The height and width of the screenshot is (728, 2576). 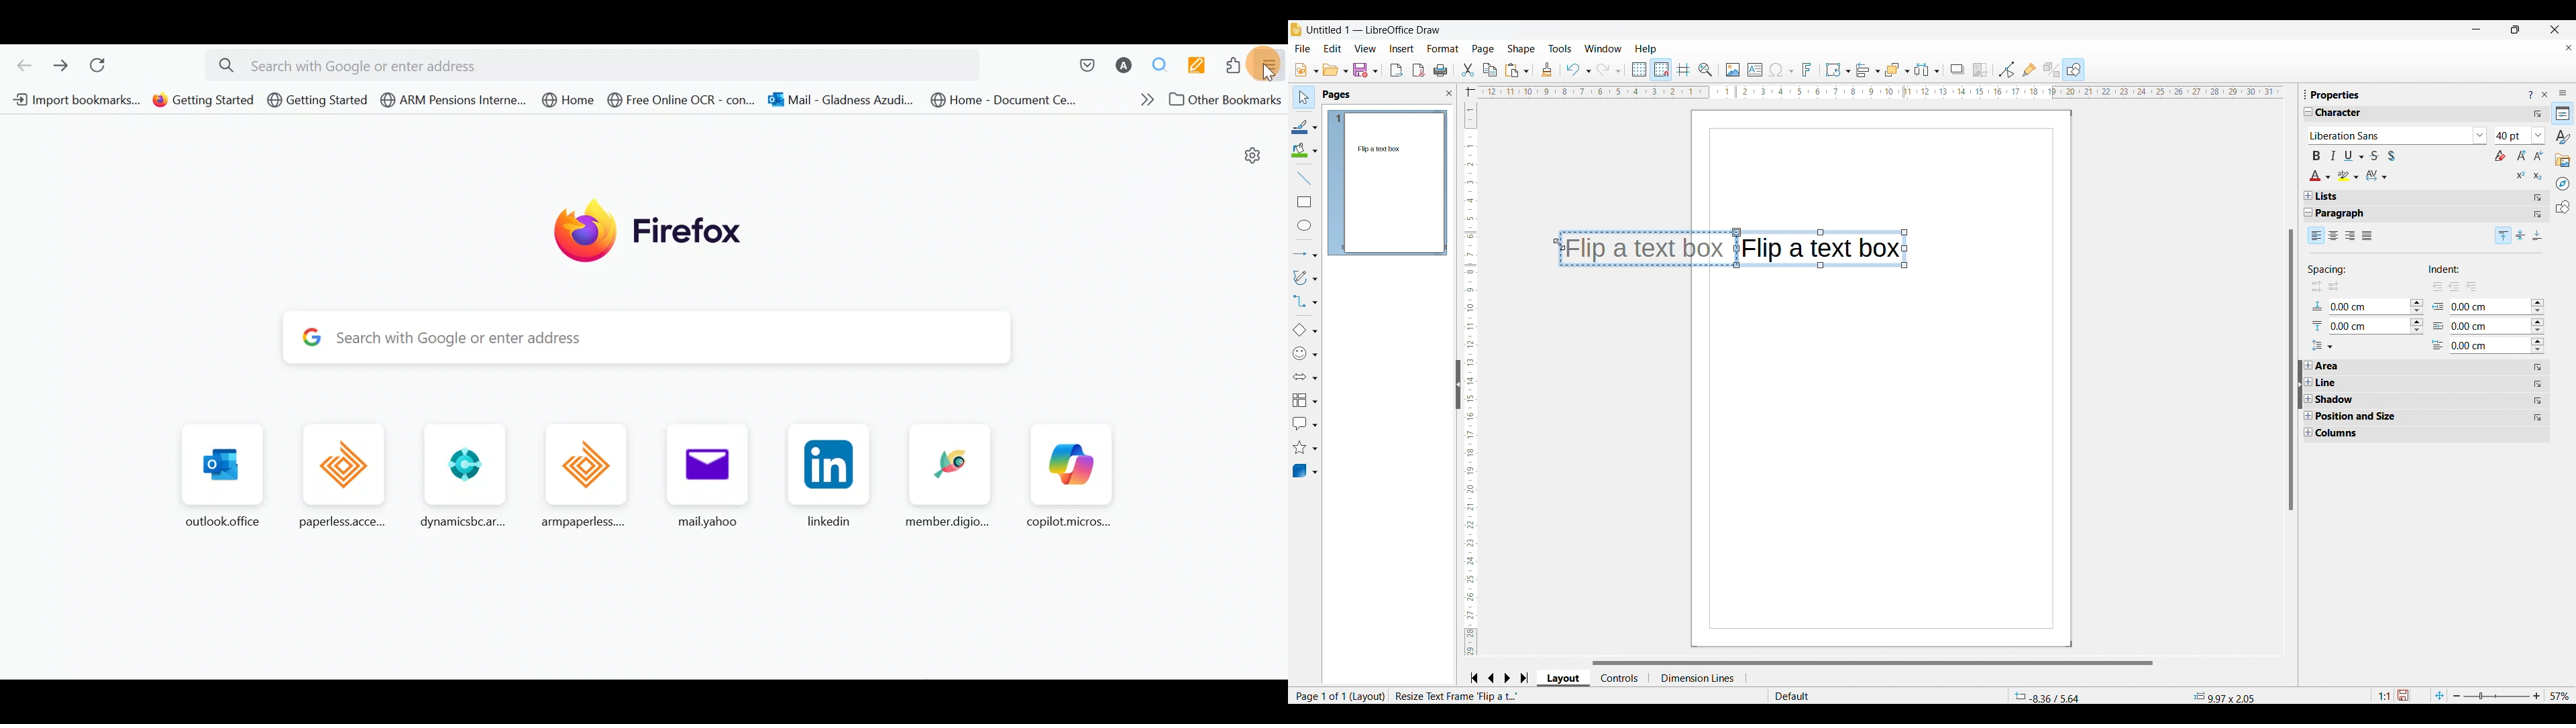 I want to click on Styles, so click(x=2563, y=137).